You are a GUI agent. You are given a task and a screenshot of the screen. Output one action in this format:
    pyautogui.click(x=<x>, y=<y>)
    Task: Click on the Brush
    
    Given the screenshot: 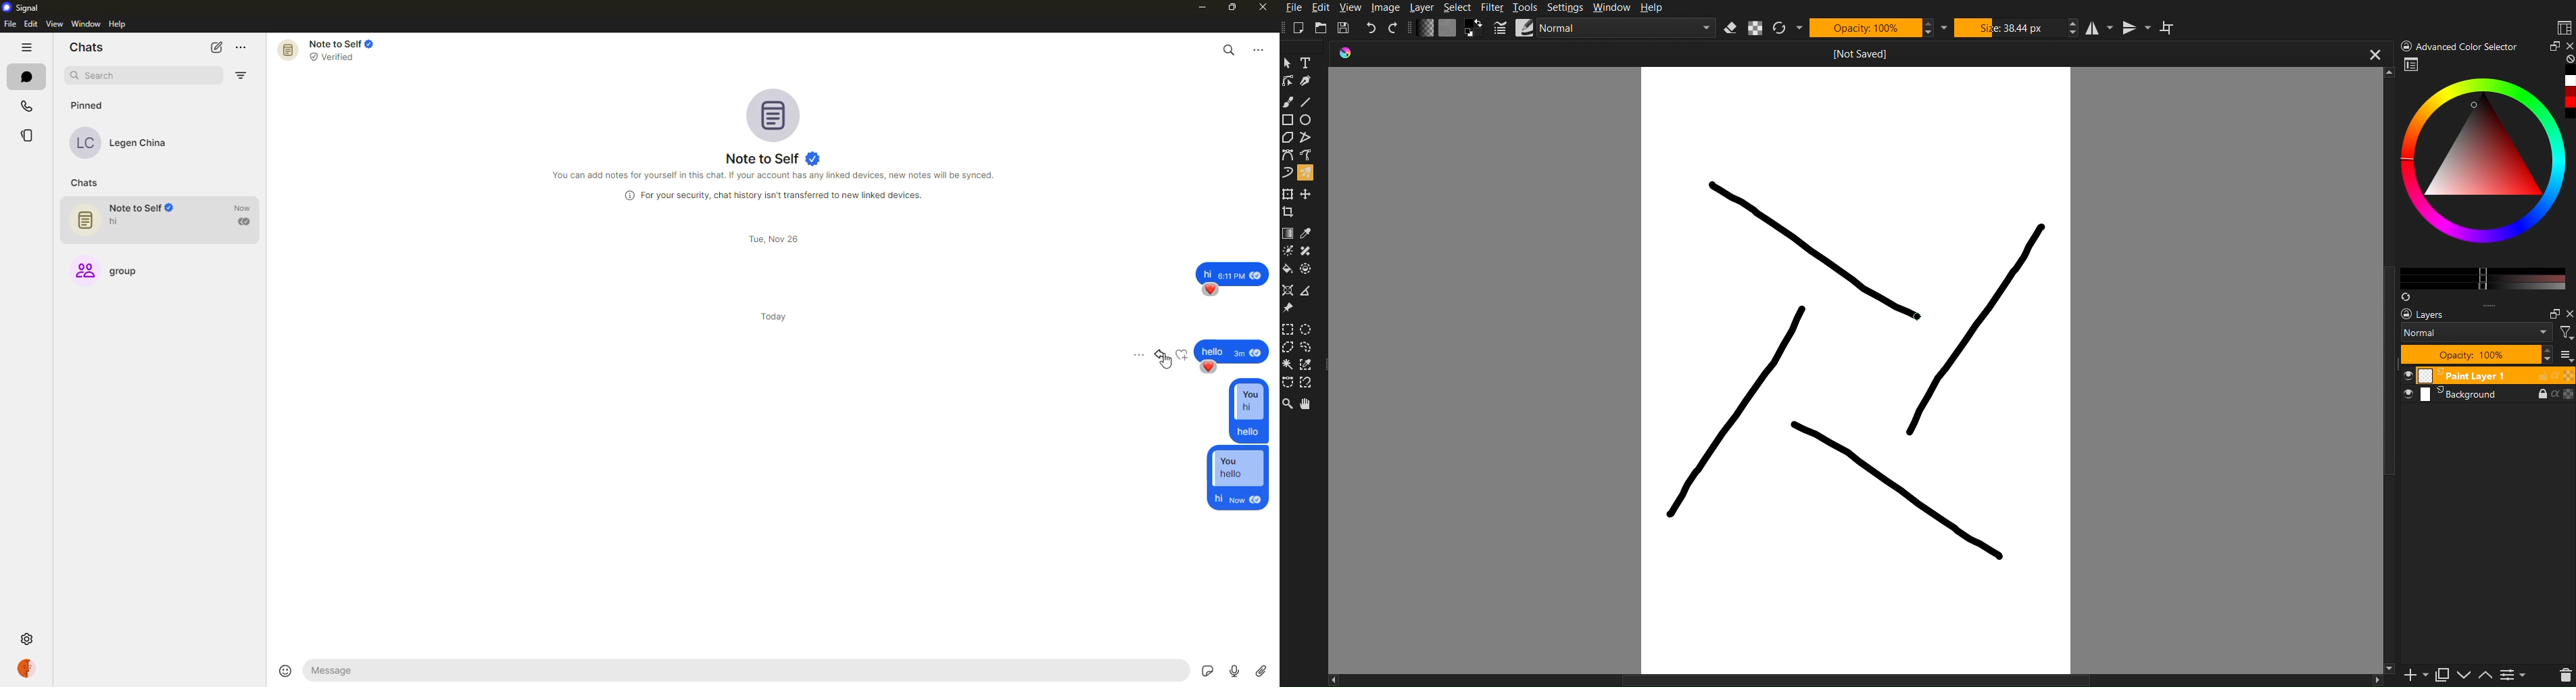 What is the action you would take?
    pyautogui.click(x=1289, y=102)
    